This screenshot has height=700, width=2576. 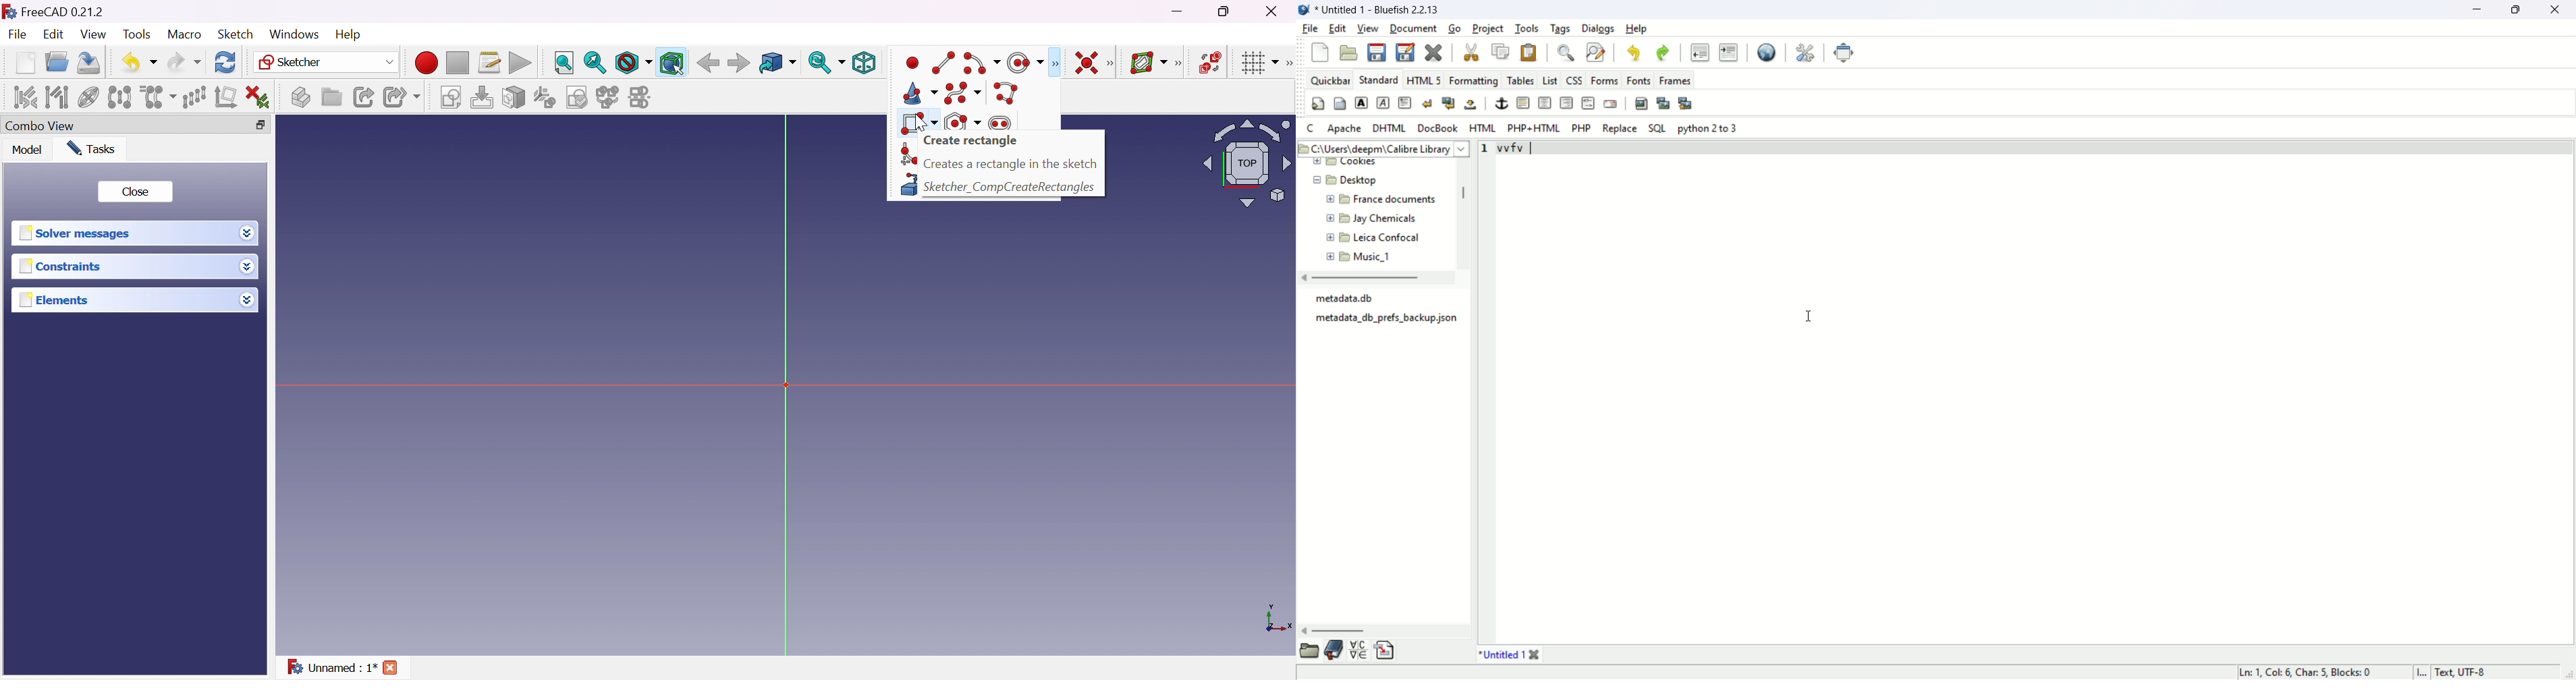 I want to click on redo, so click(x=1671, y=53).